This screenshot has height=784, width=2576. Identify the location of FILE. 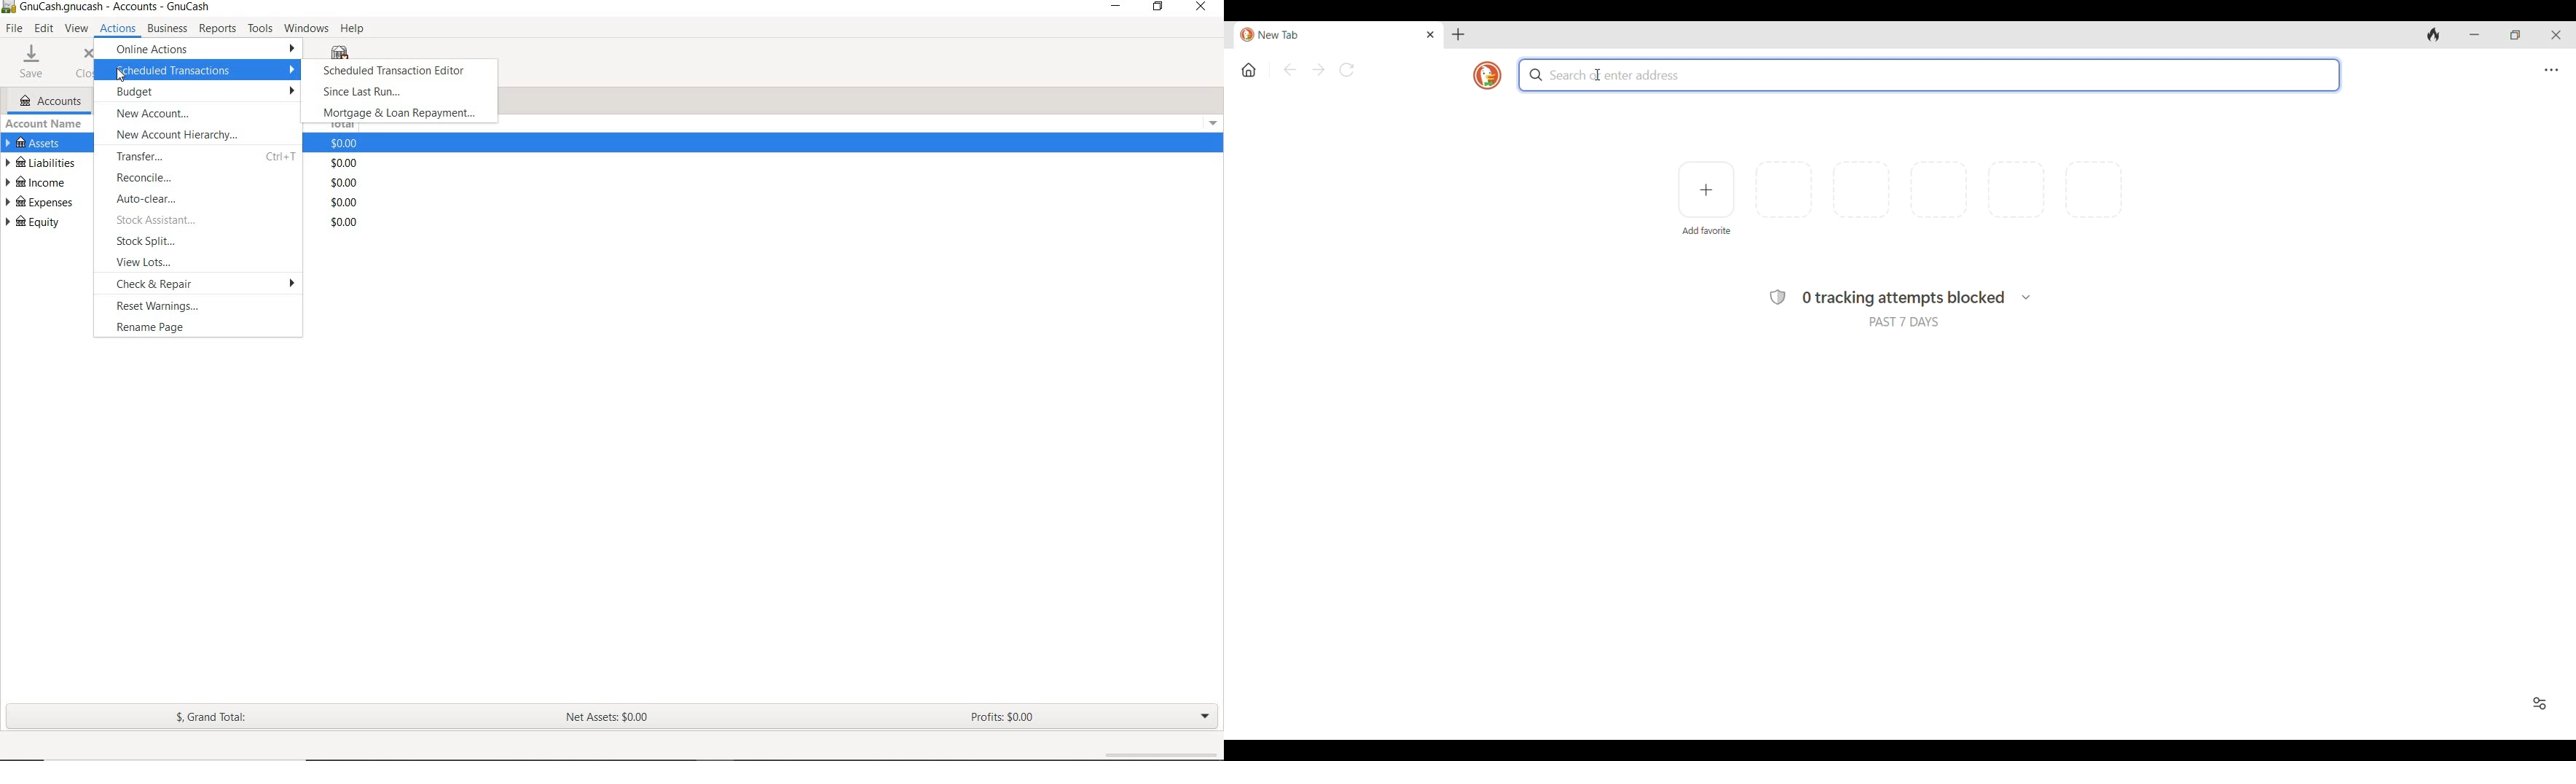
(14, 29).